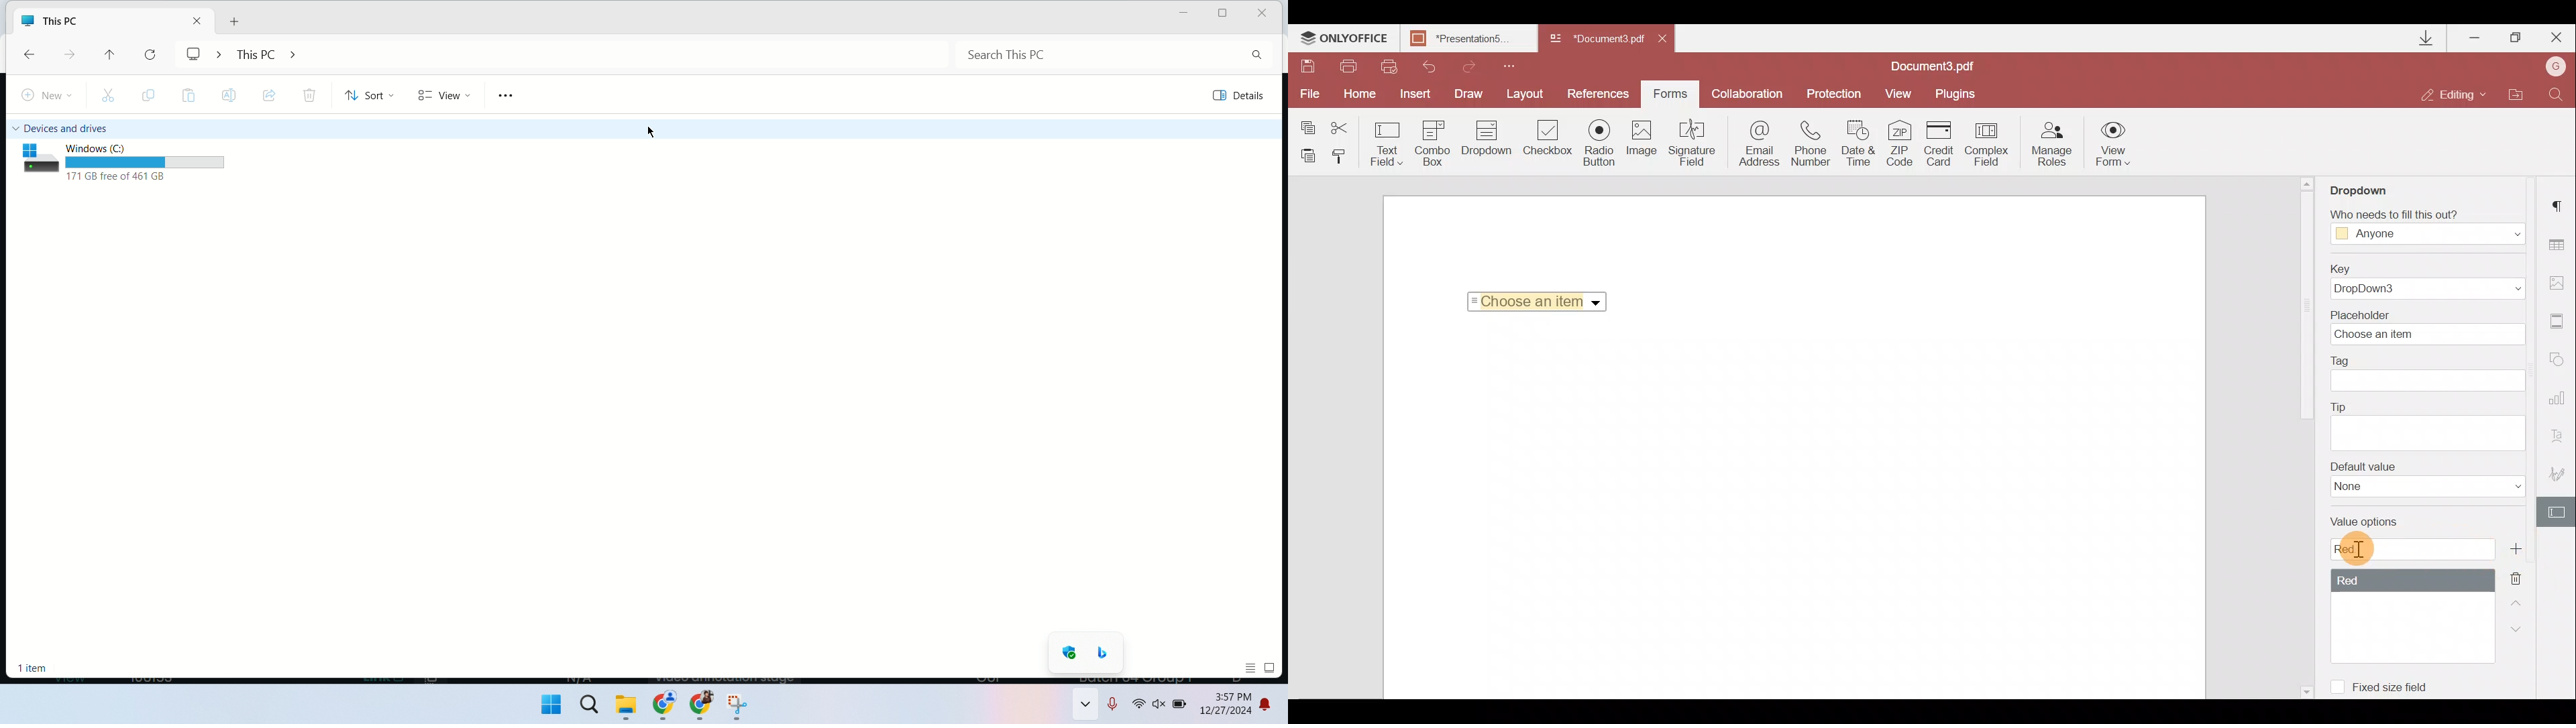 This screenshot has width=2576, height=728. I want to click on devices and drives, so click(97, 129).